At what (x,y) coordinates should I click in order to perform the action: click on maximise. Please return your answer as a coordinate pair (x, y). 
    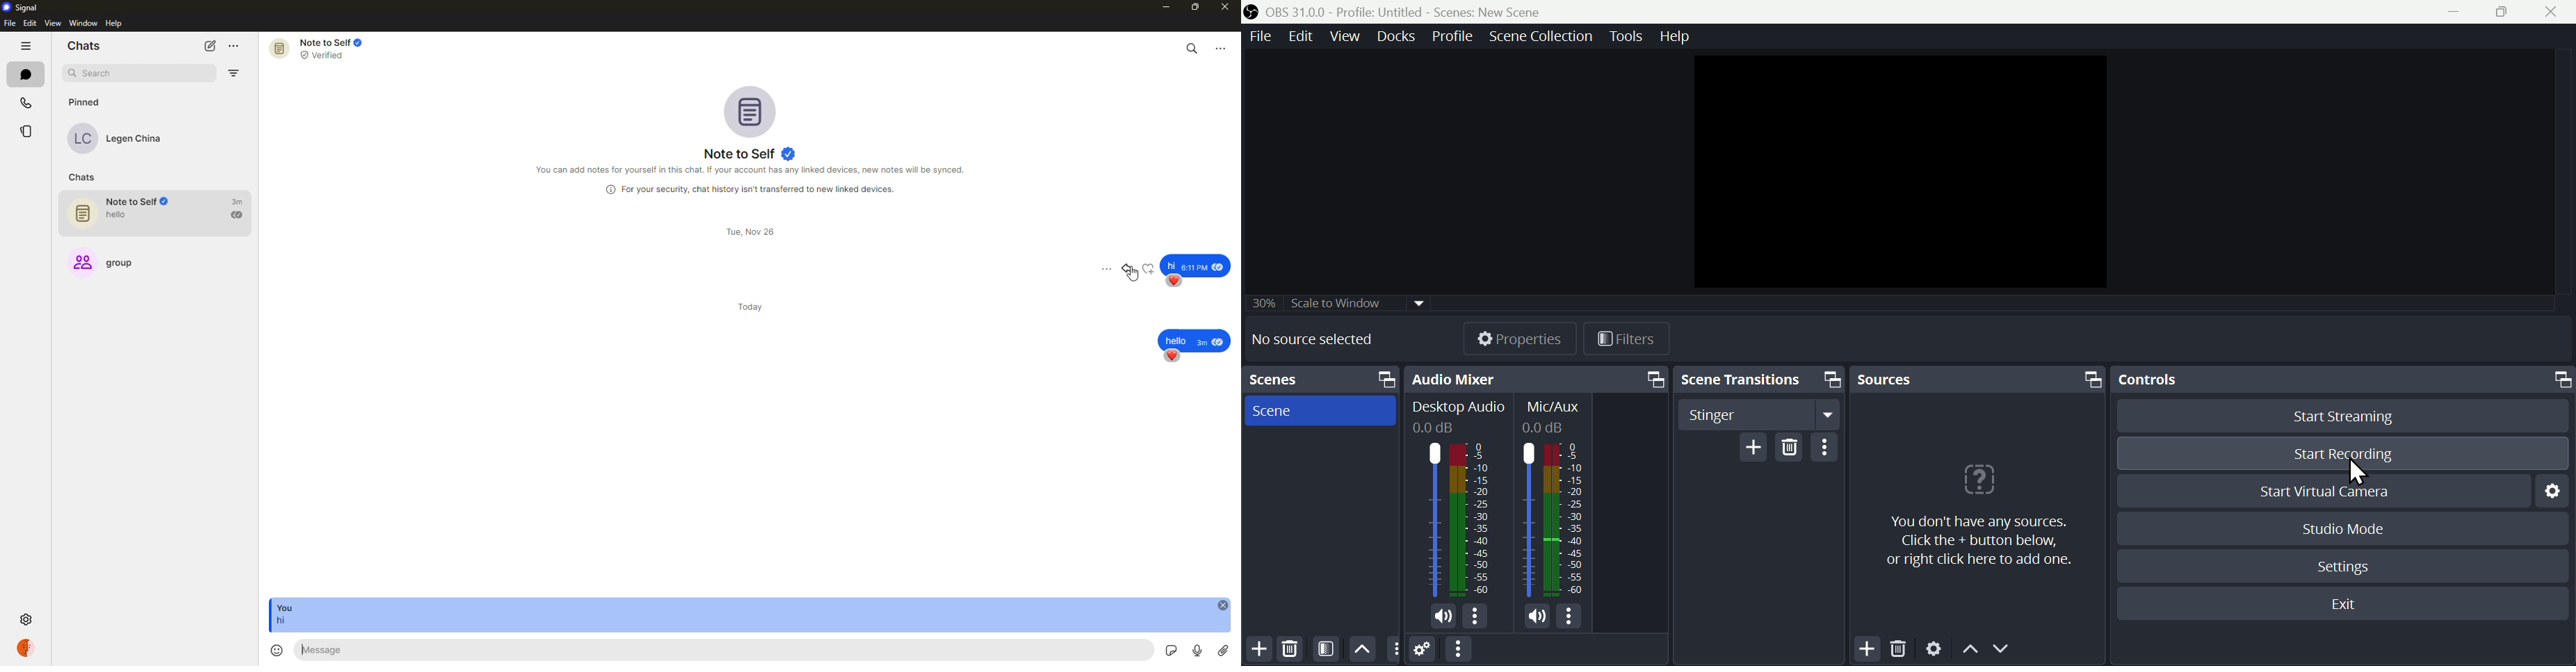
    Looking at the image, I should click on (2501, 12).